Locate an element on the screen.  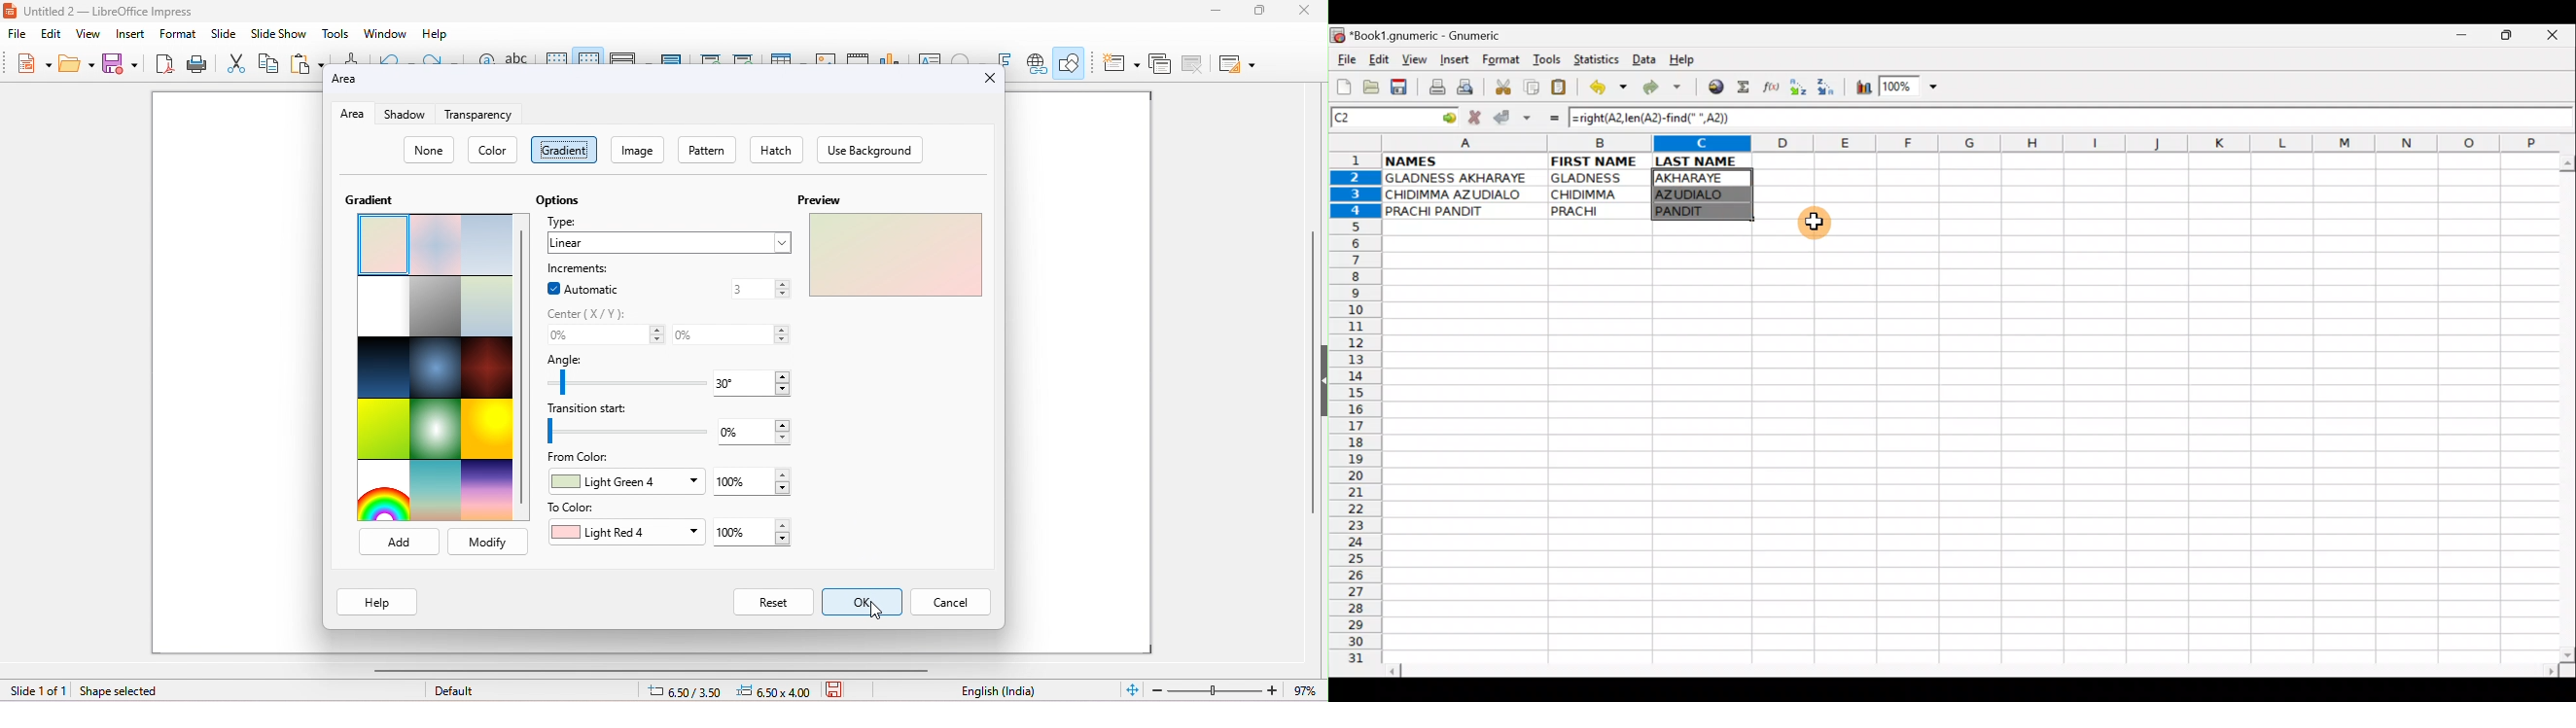
Copy selection is located at coordinates (1532, 86).